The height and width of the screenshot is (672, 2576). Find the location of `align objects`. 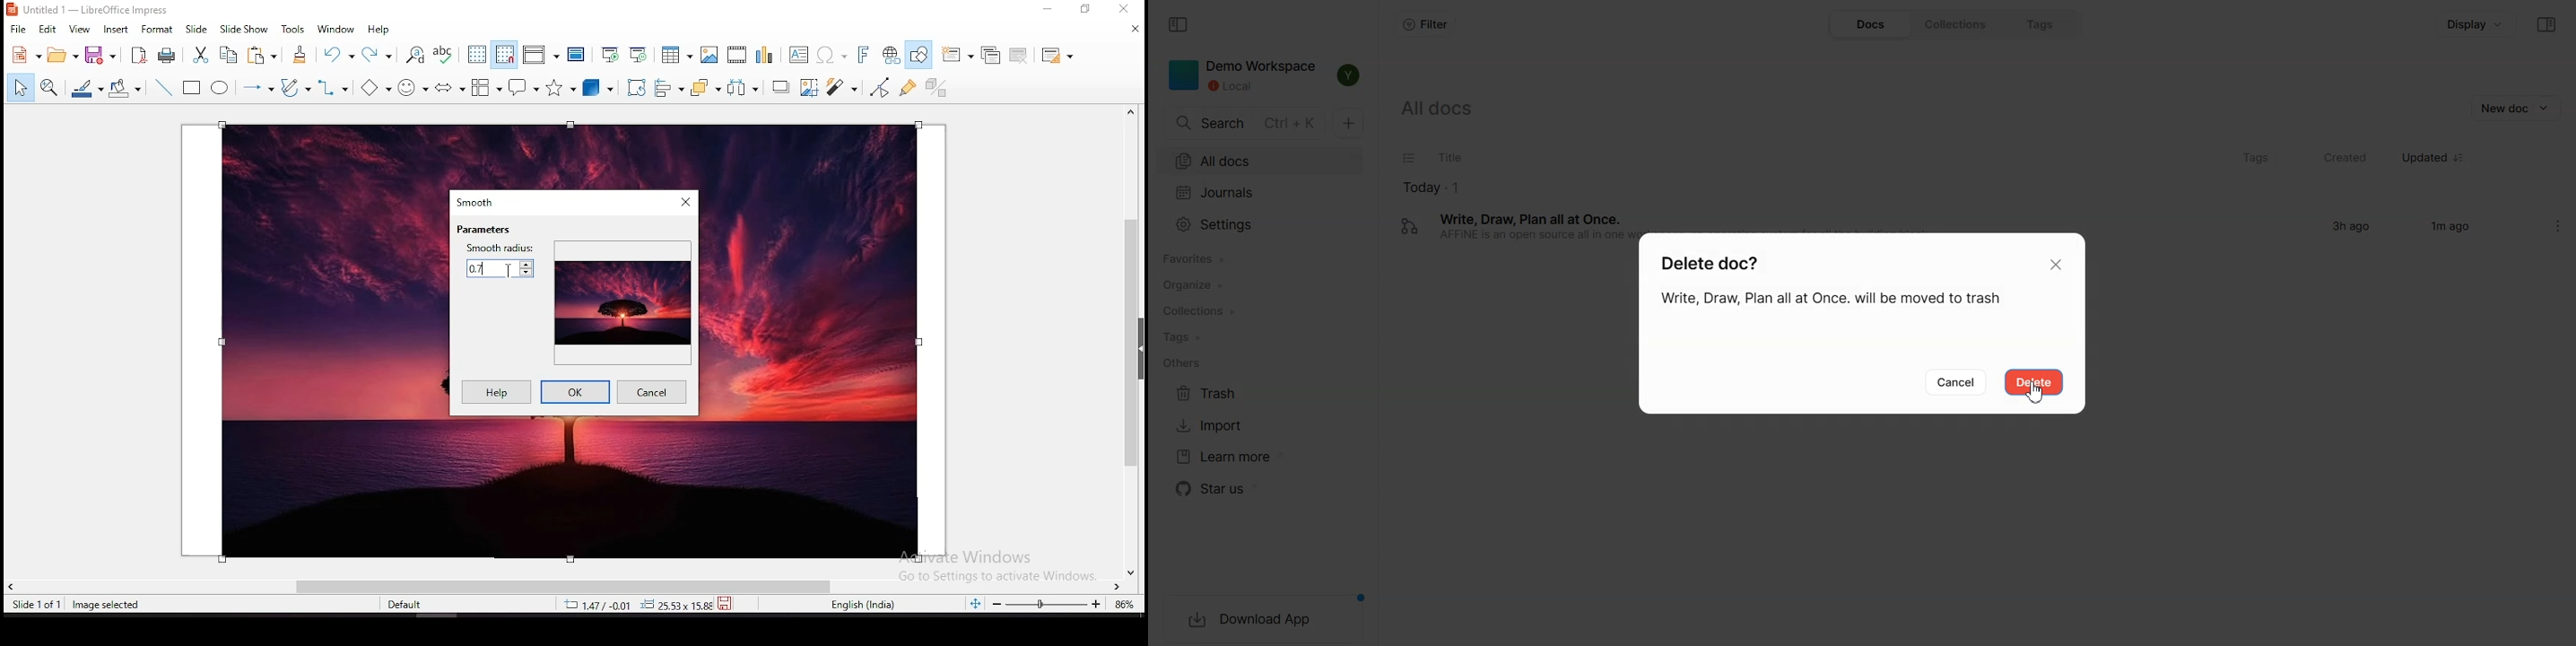

align objects is located at coordinates (671, 90).